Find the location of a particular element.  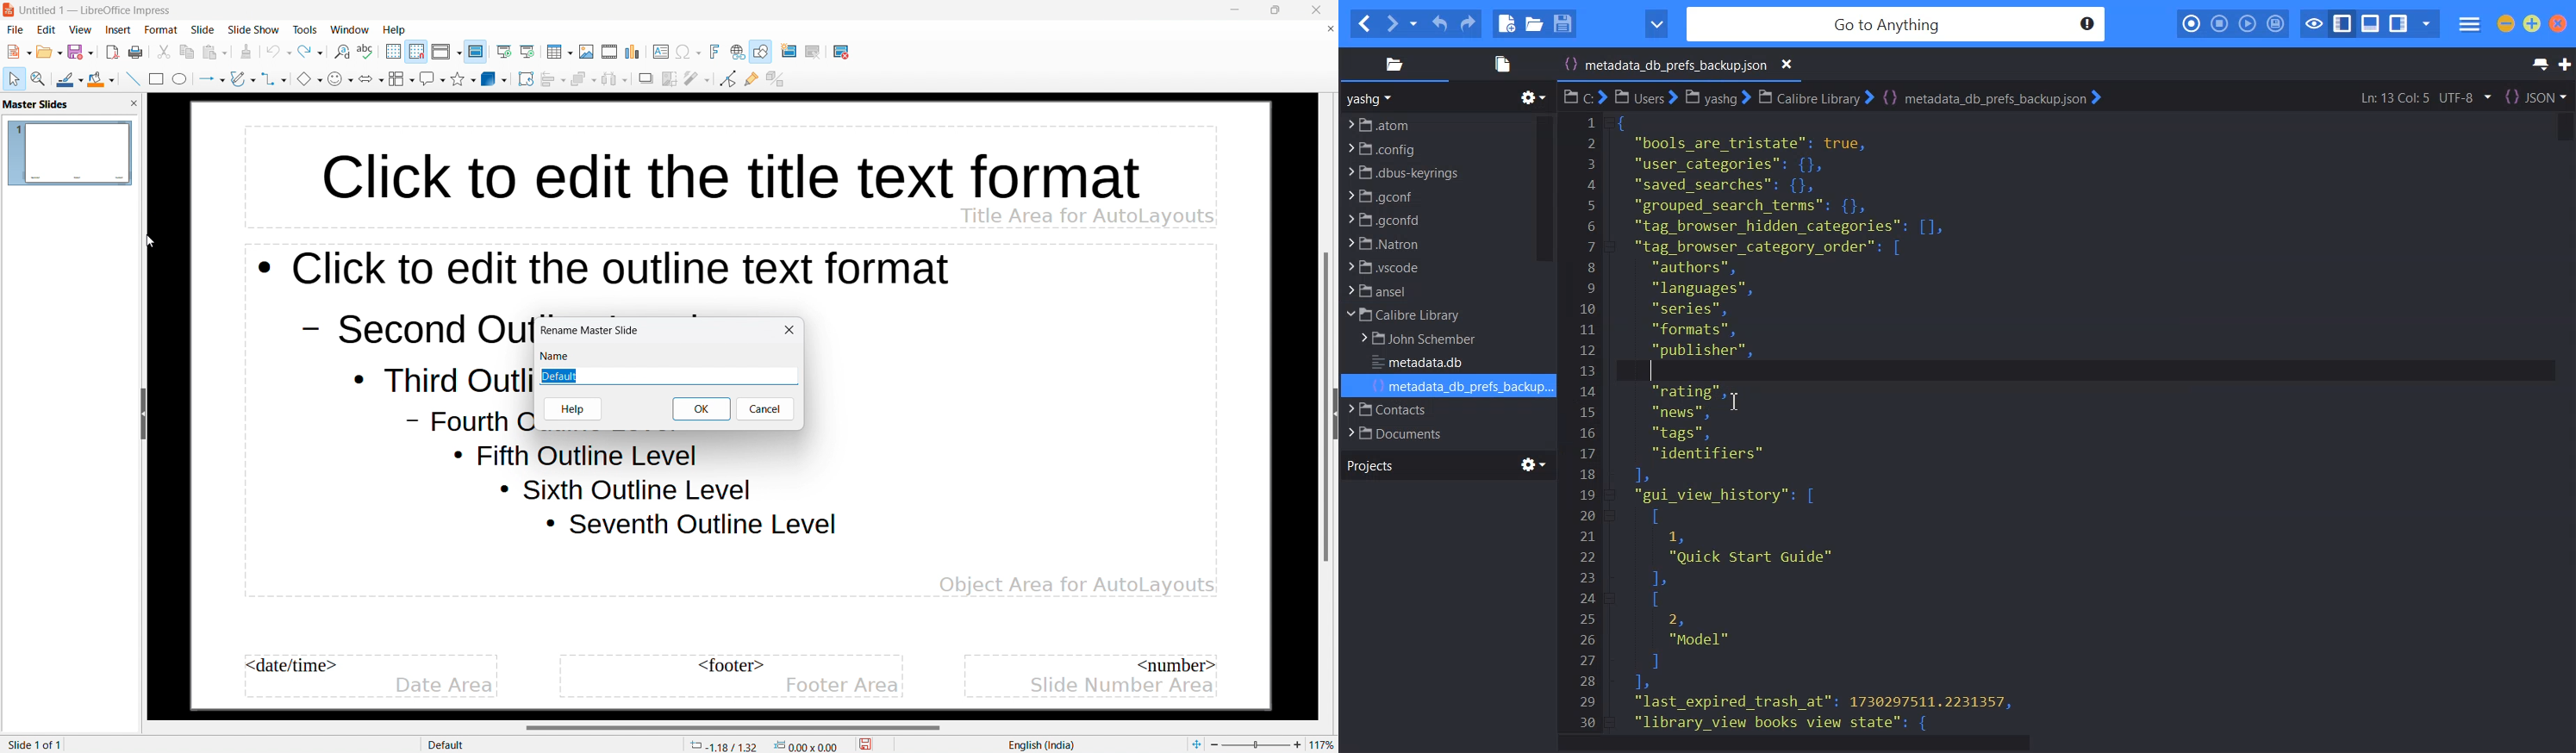

insert fontwork text is located at coordinates (715, 52).